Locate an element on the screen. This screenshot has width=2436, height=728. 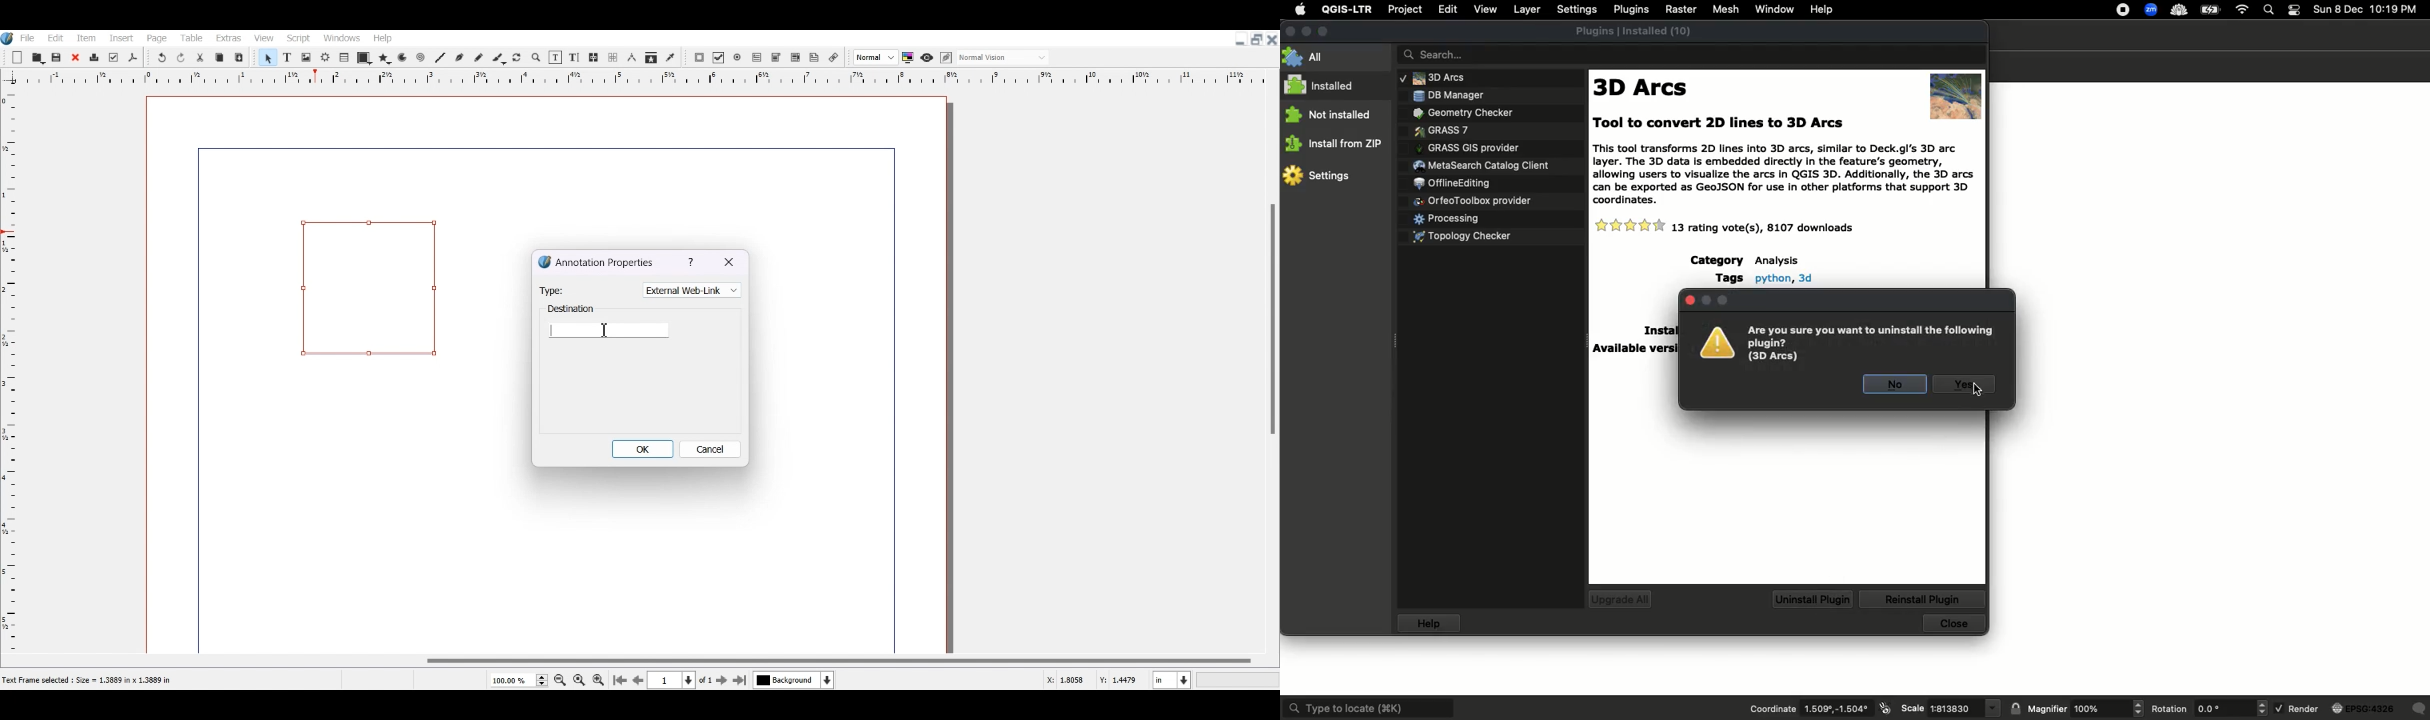
Text Frame is located at coordinates (287, 57).